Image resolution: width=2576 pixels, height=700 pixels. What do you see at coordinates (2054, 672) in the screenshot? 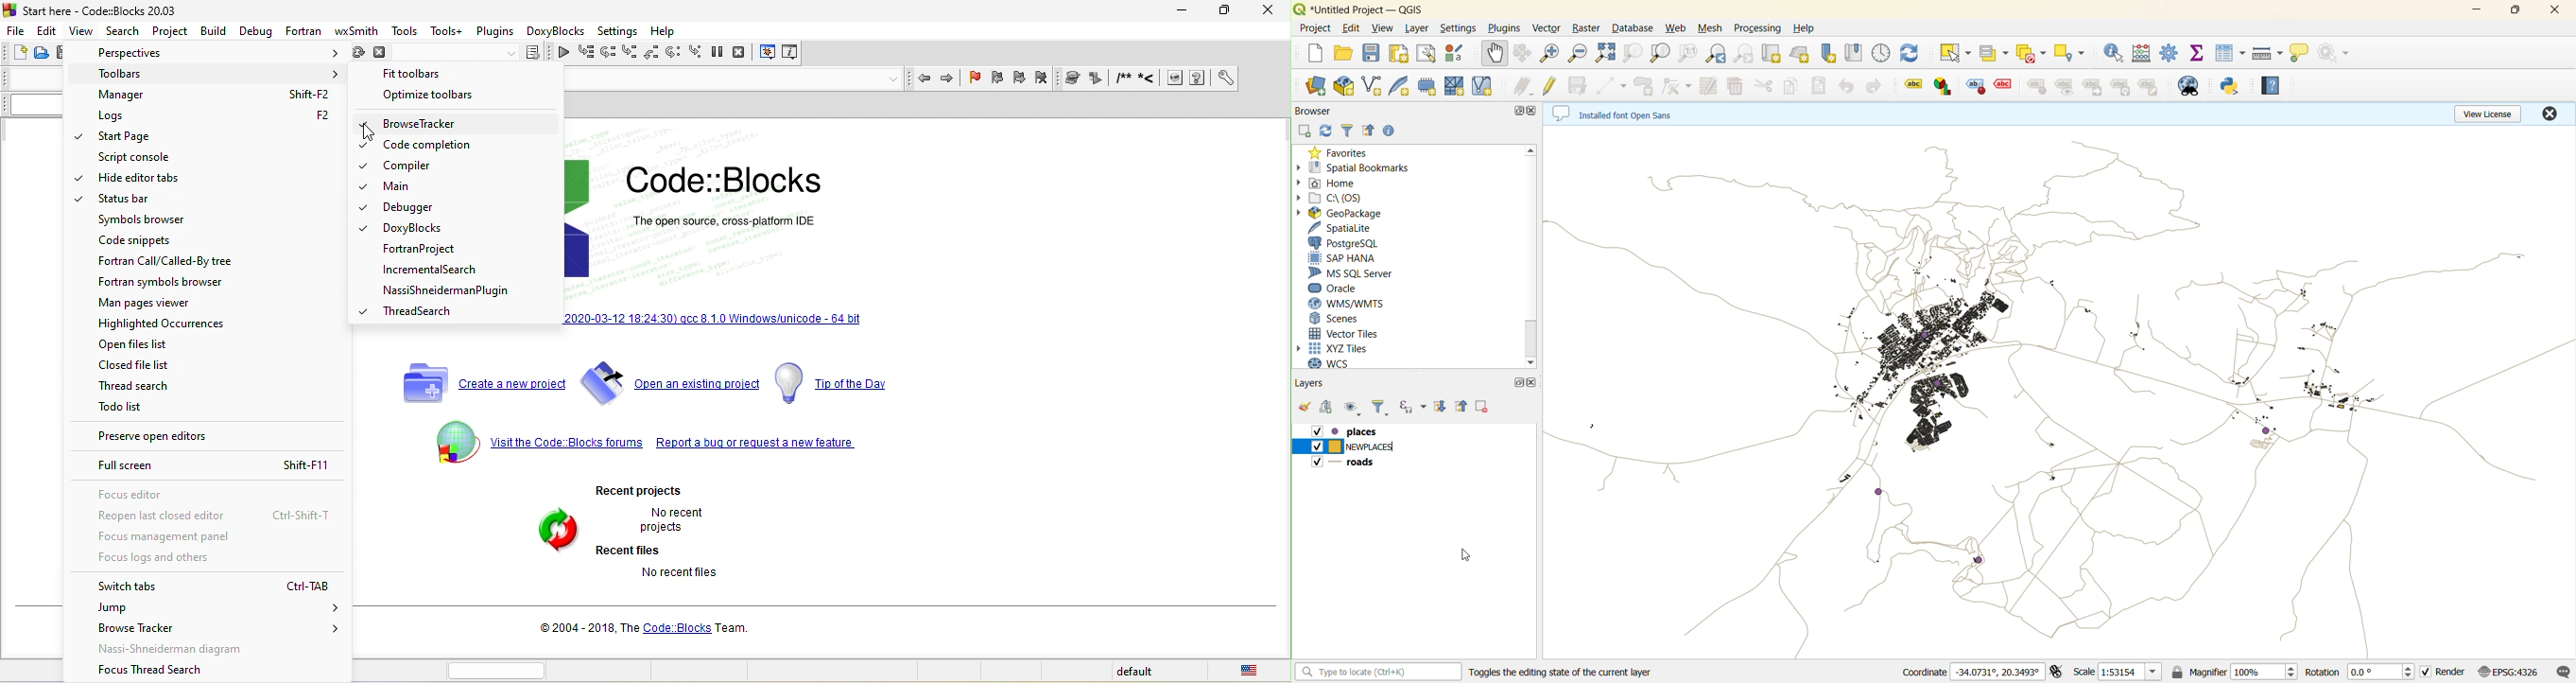
I see `toggle extents` at bounding box center [2054, 672].